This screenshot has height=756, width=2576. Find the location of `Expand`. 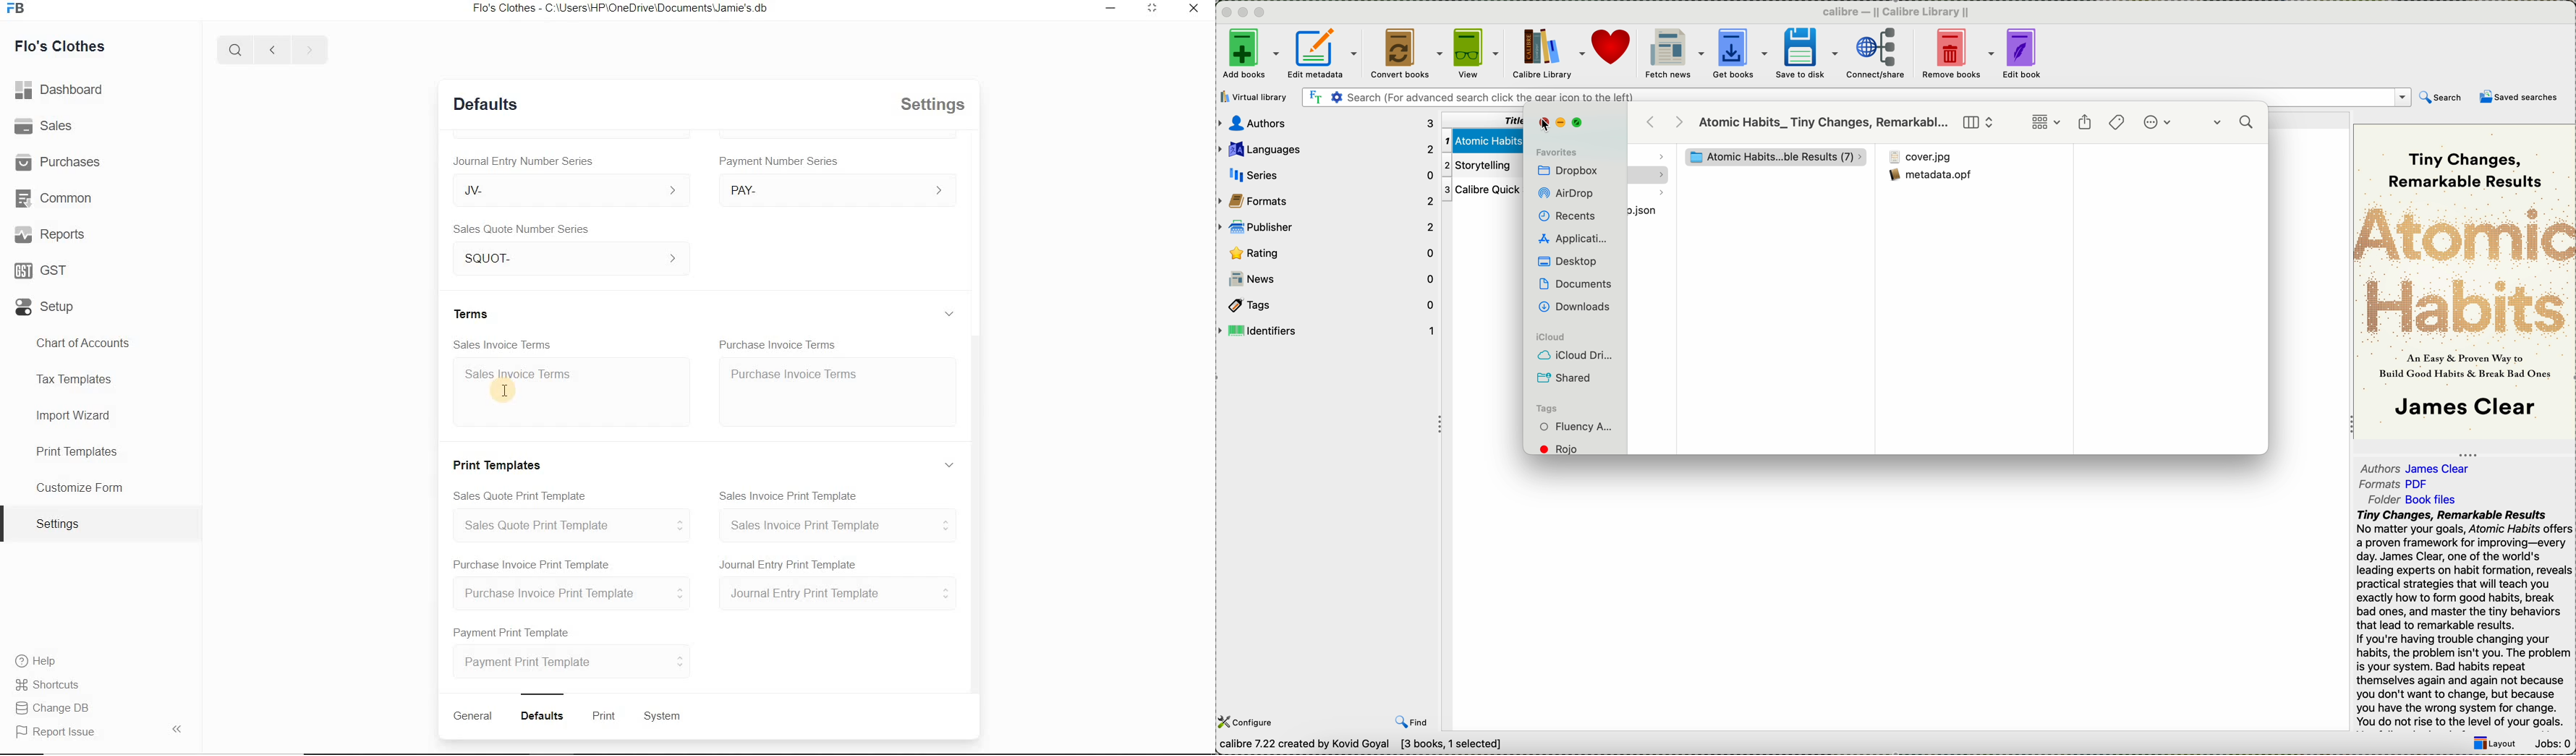

Expand is located at coordinates (1150, 9).